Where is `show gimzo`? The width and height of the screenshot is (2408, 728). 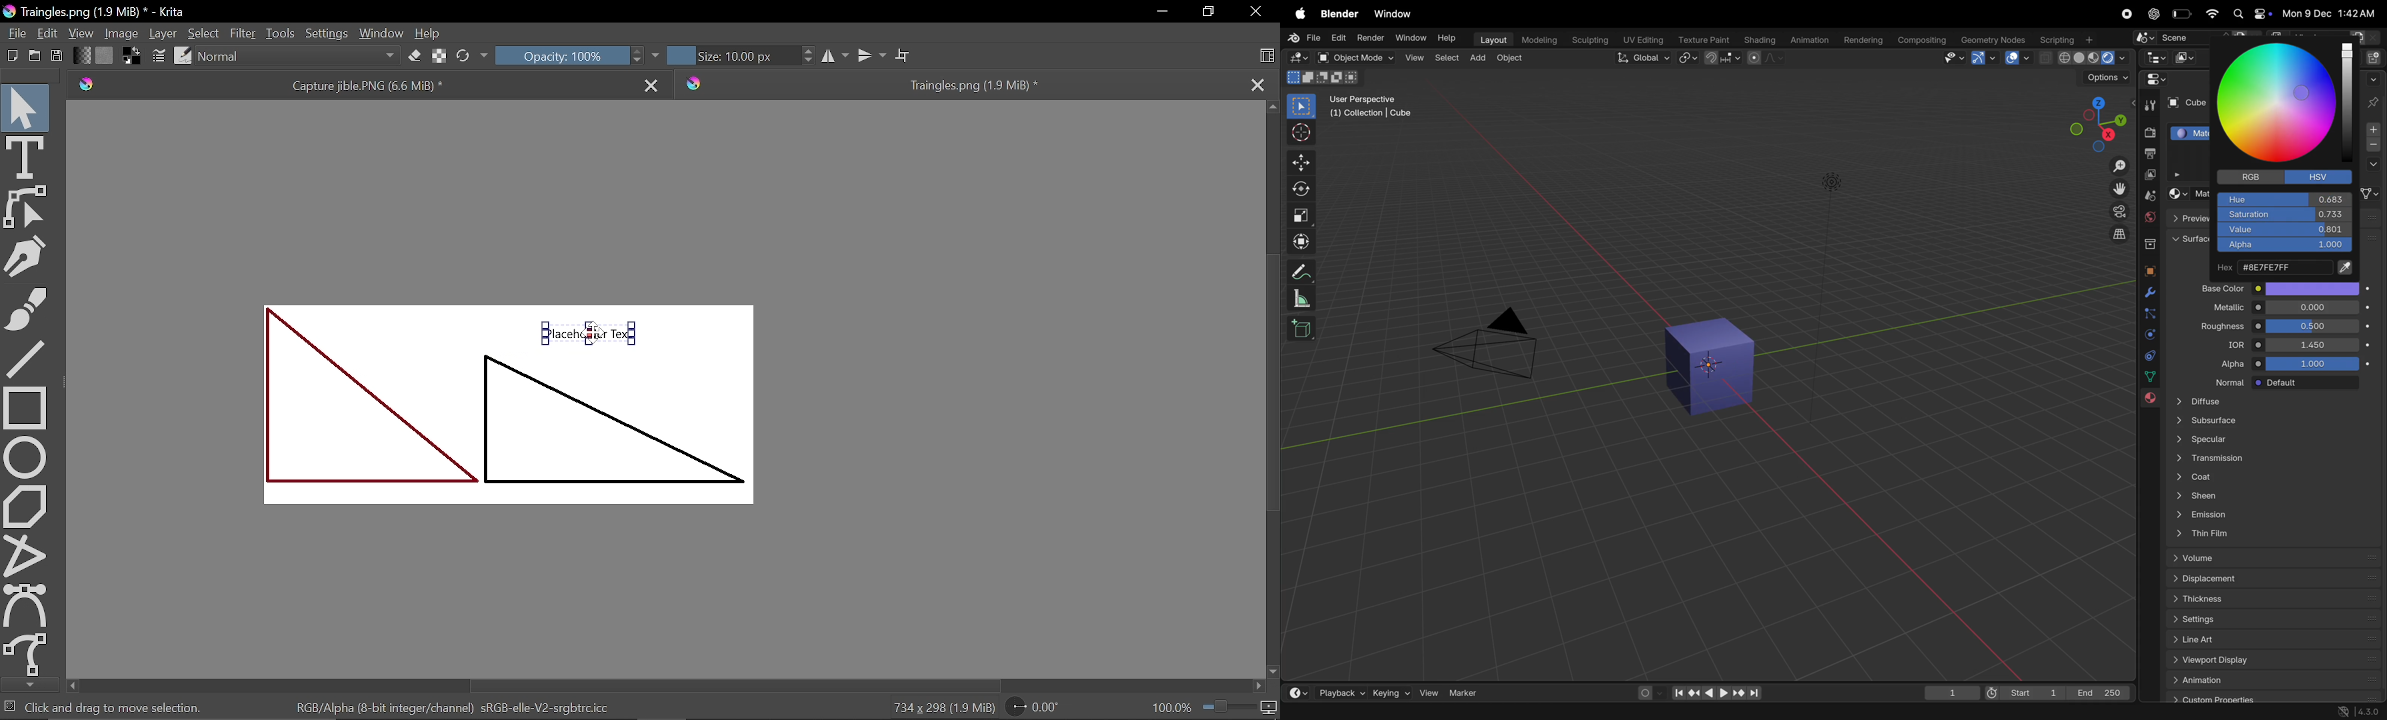 show gimzo is located at coordinates (1984, 58).